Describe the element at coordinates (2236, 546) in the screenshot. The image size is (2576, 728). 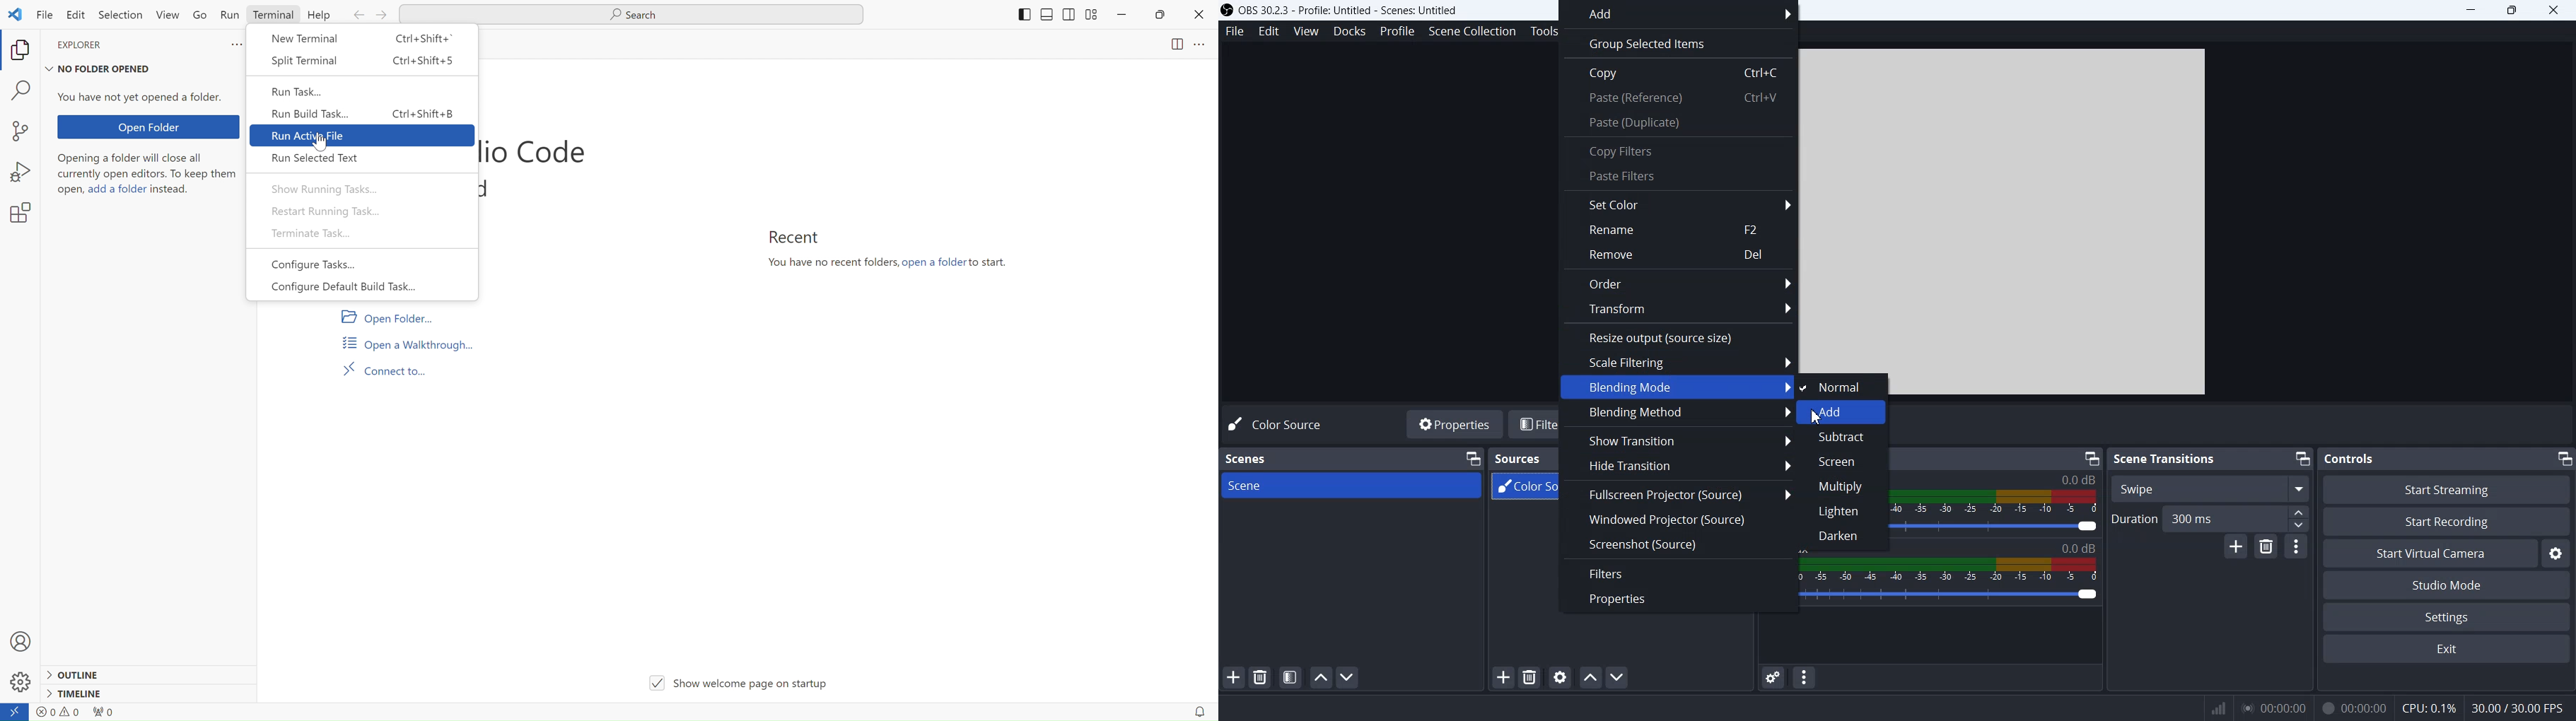
I see `Add configurable transition` at that location.